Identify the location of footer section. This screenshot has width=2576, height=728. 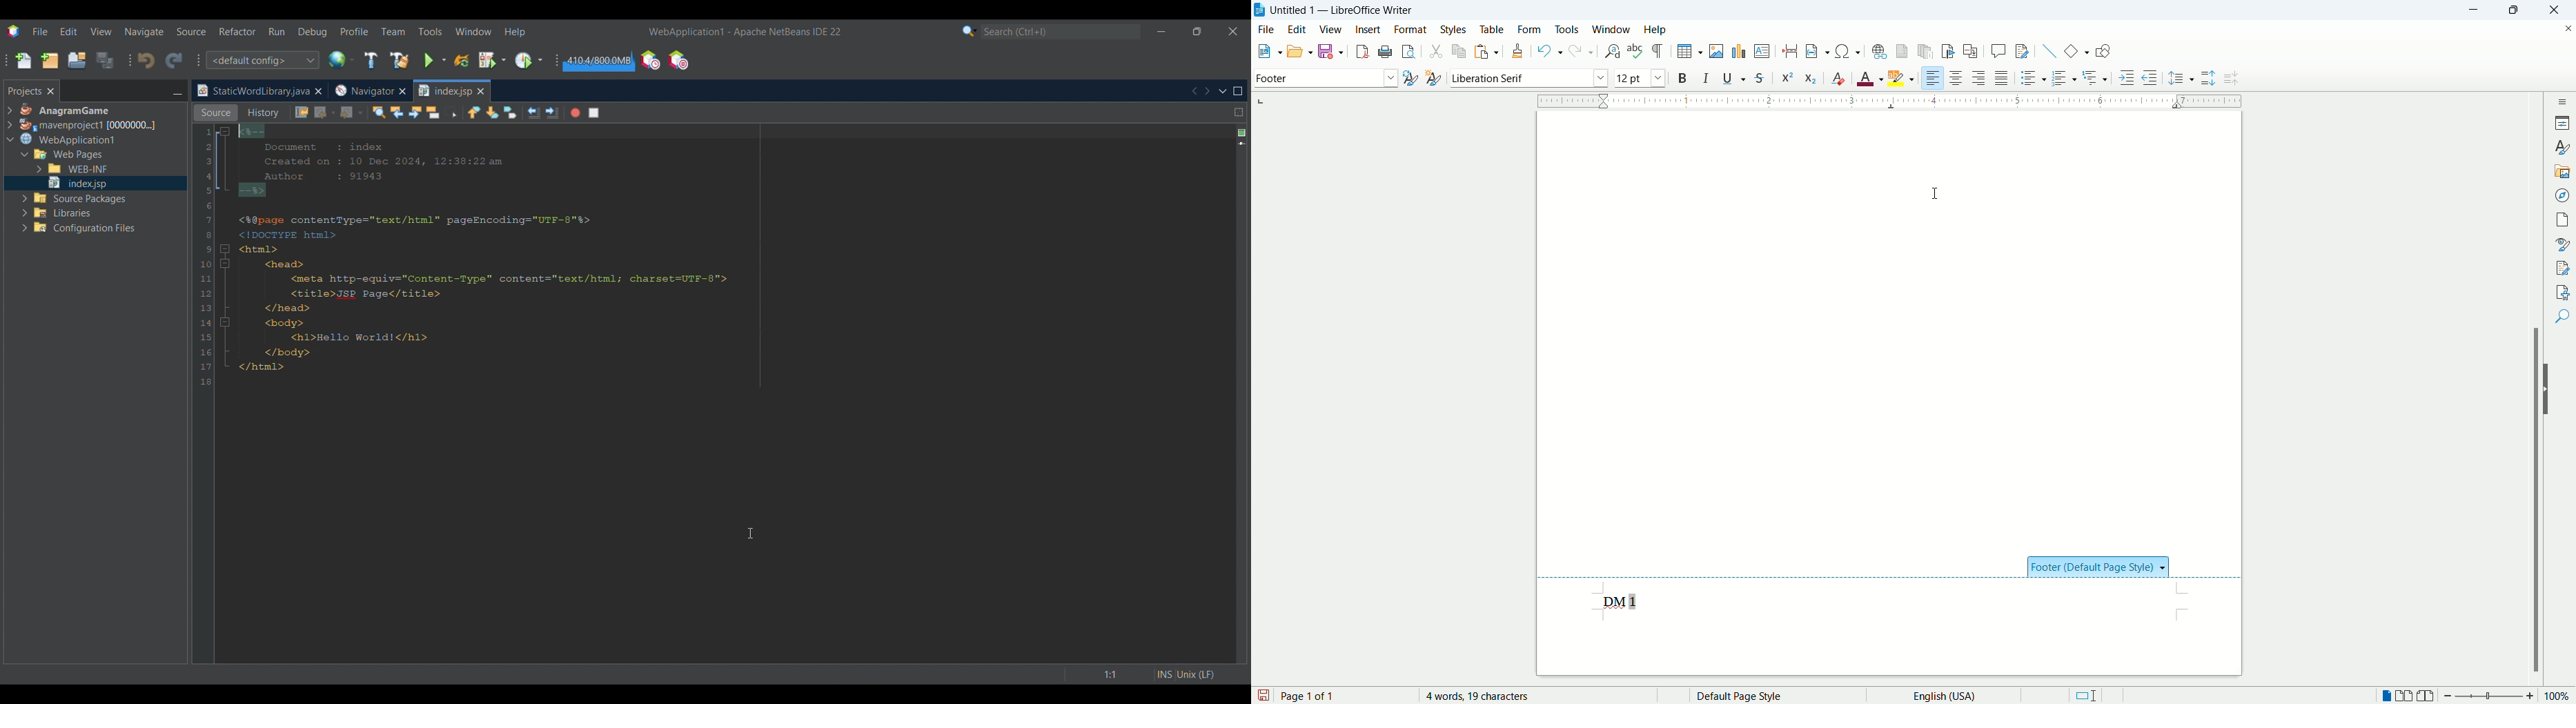
(2101, 564).